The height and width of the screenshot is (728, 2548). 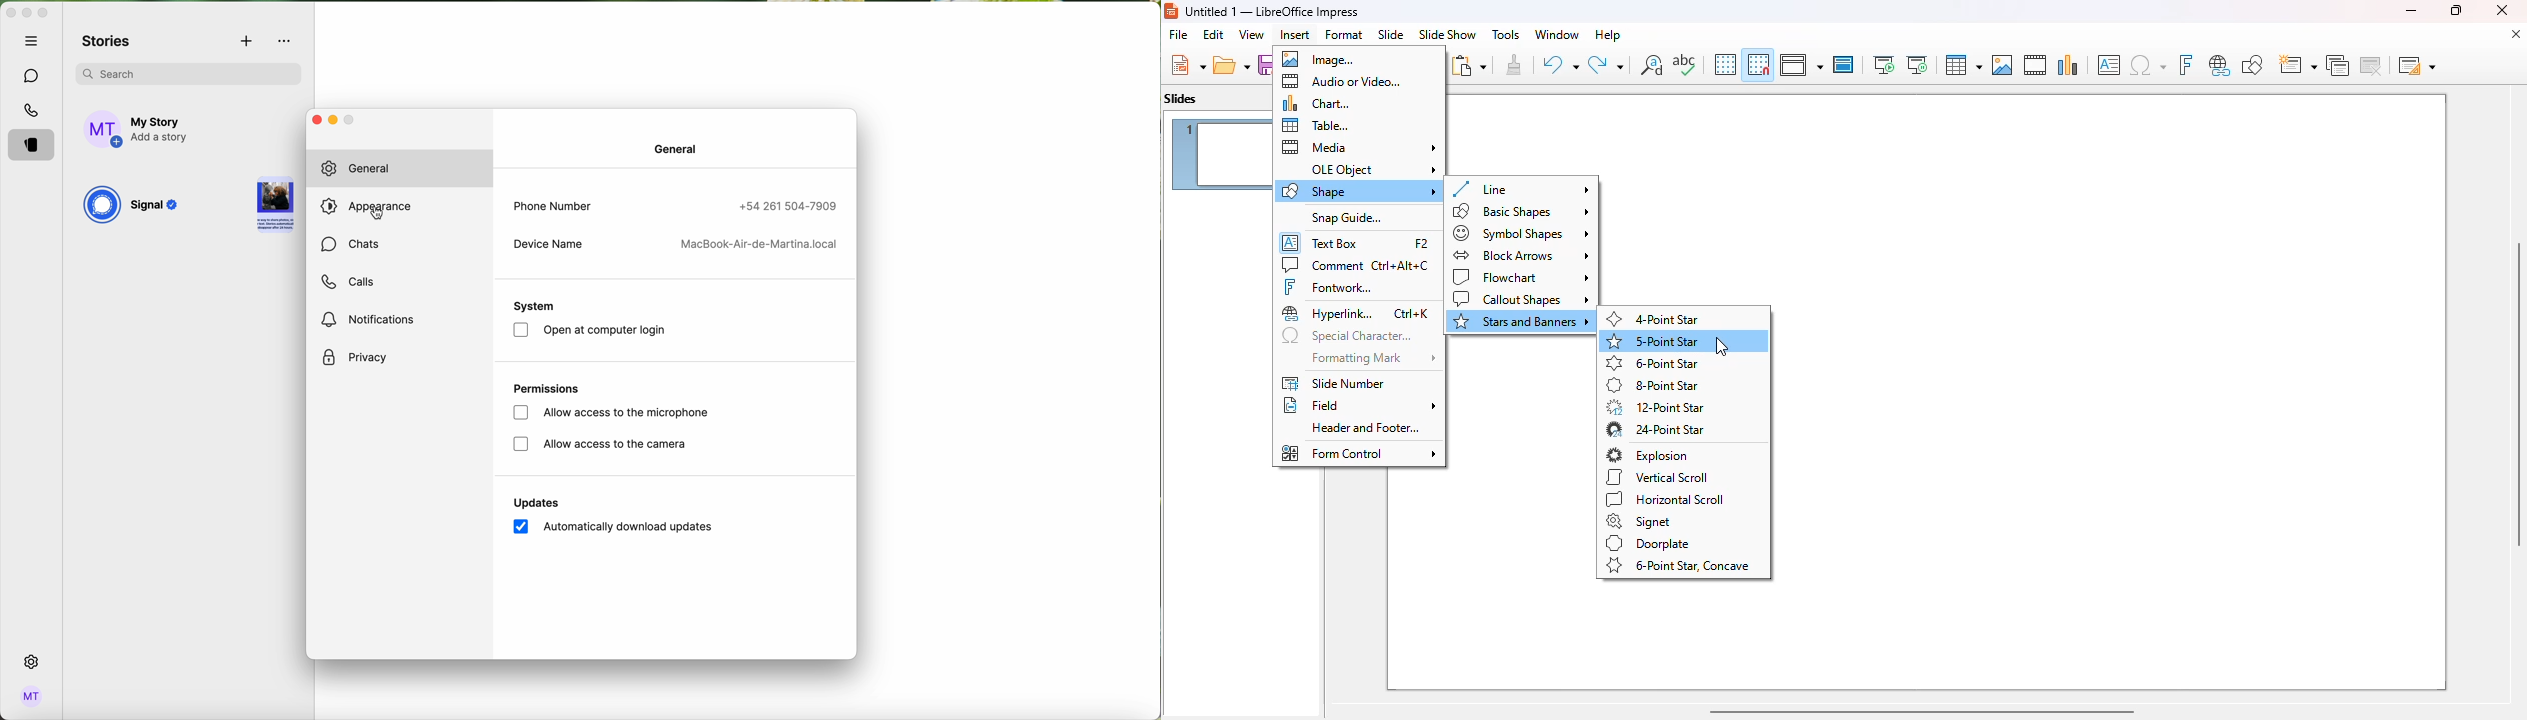 I want to click on minimize, so click(x=27, y=14).